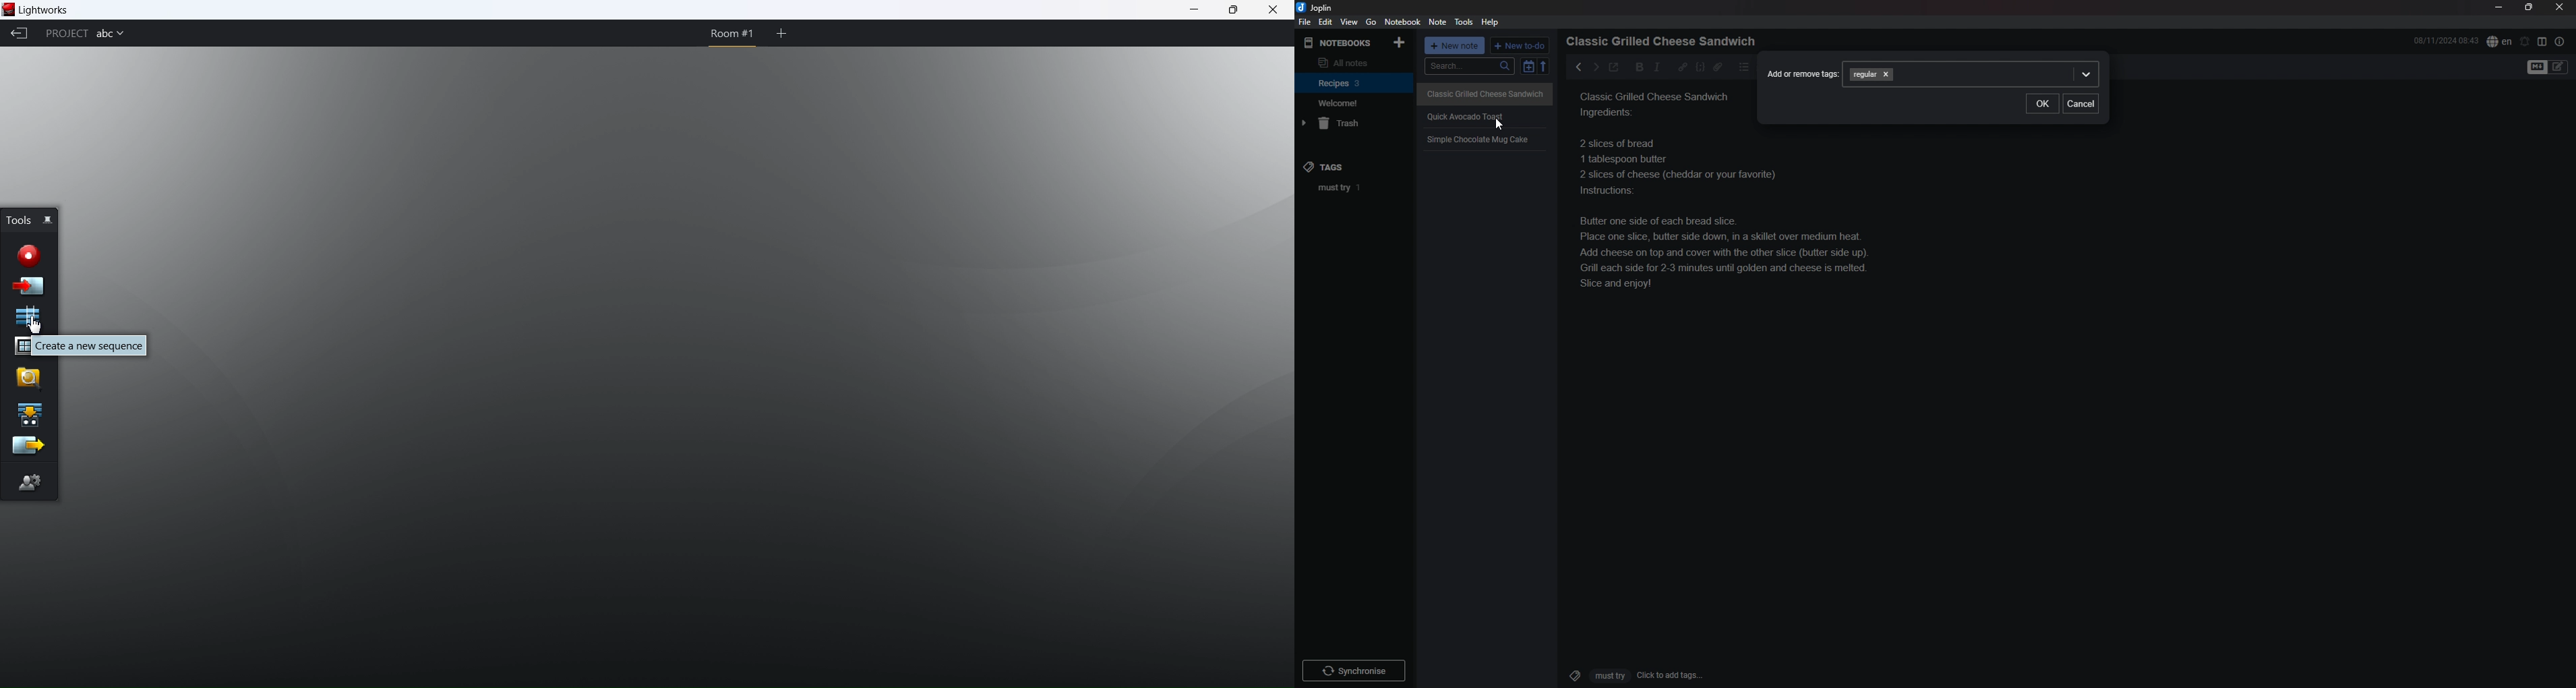 The width and height of the screenshot is (2576, 700). I want to click on add notebook, so click(1401, 41).